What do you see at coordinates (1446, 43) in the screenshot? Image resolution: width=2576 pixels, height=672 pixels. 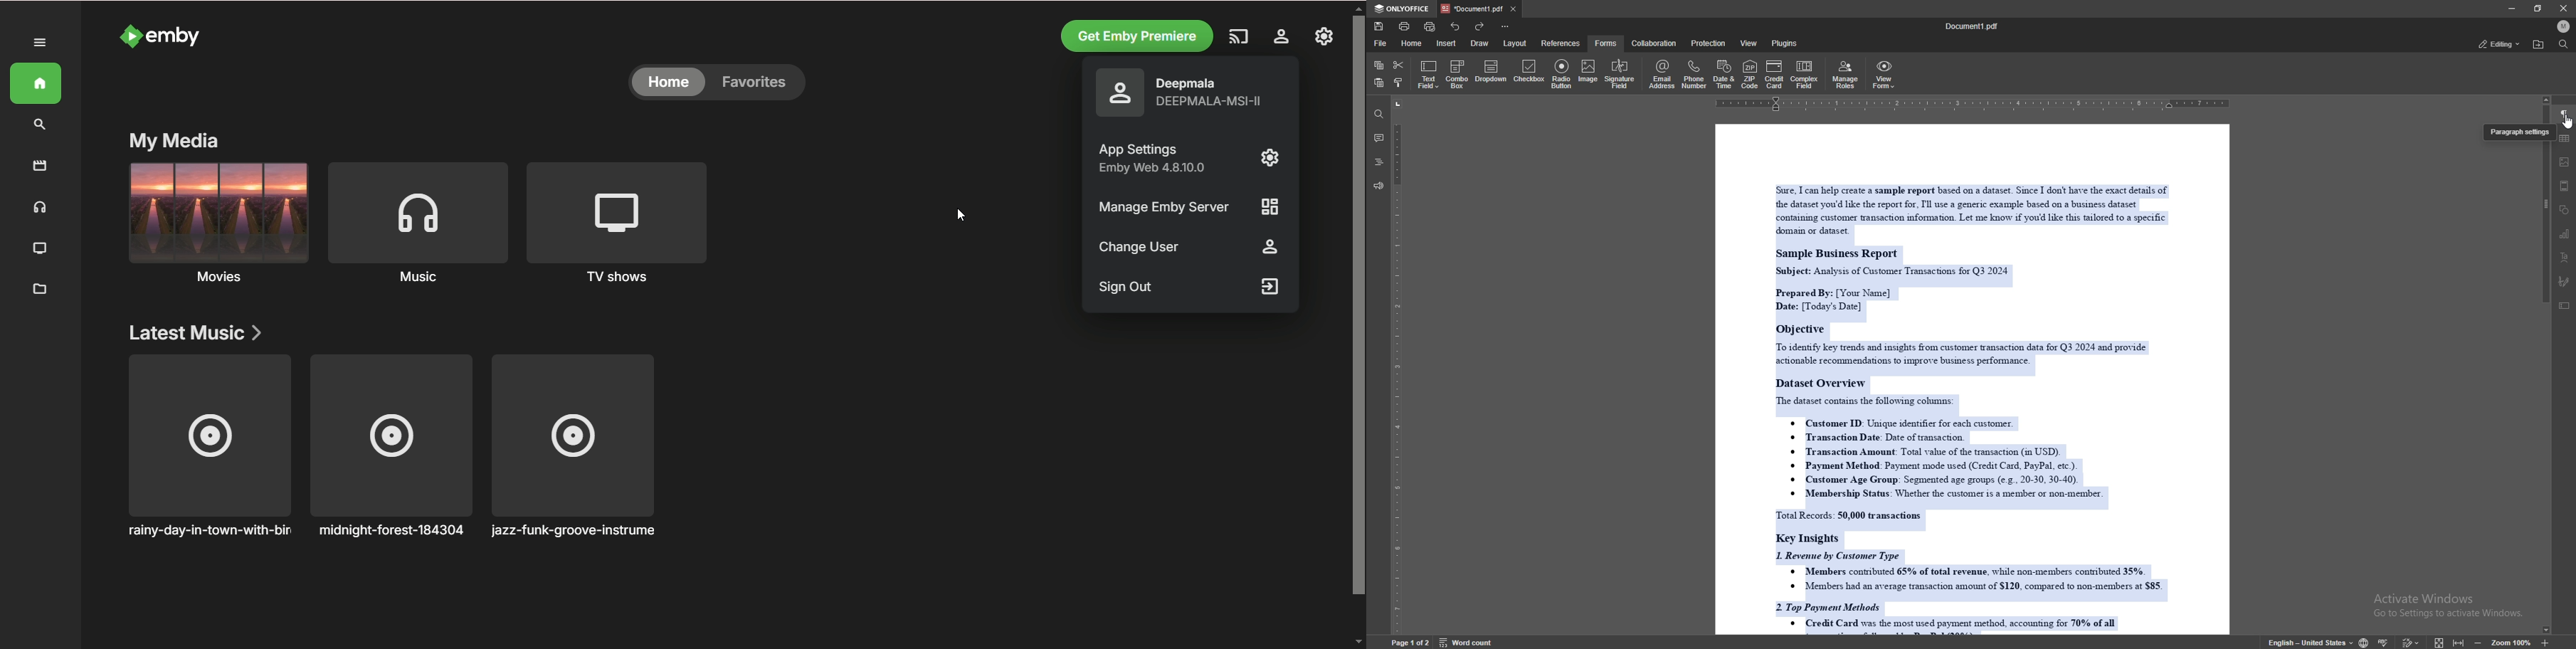 I see `insert` at bounding box center [1446, 43].